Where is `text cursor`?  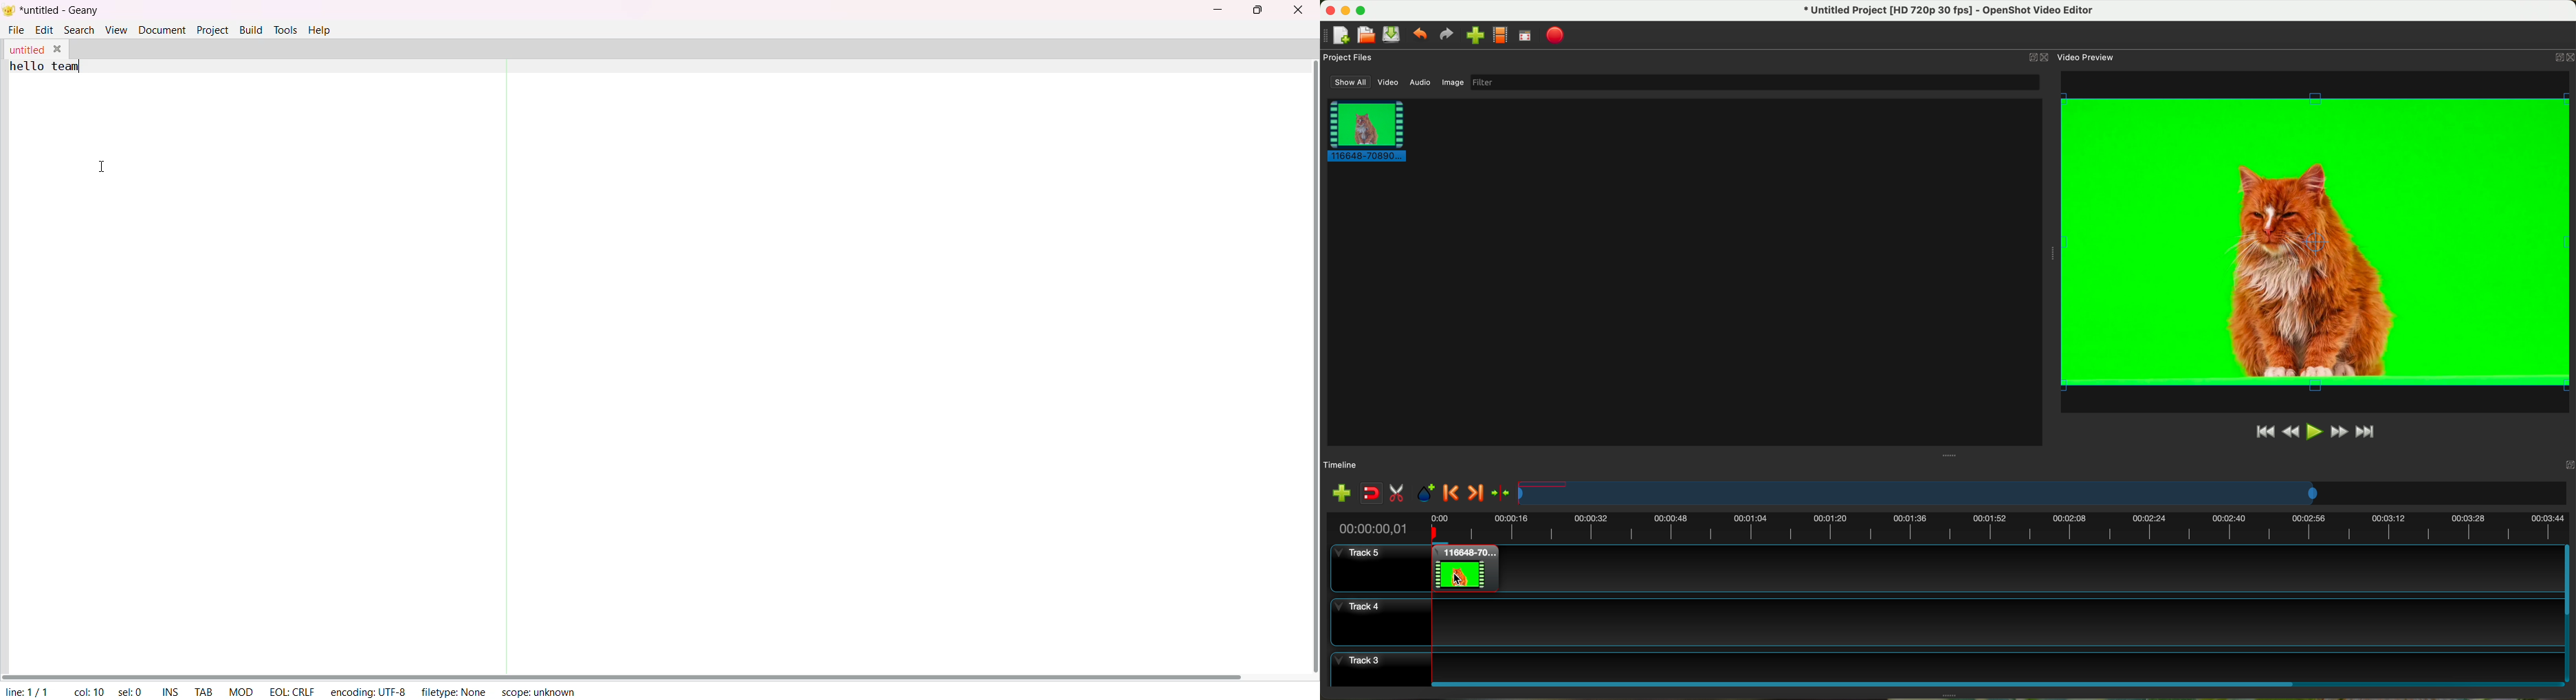 text cursor is located at coordinates (104, 168).